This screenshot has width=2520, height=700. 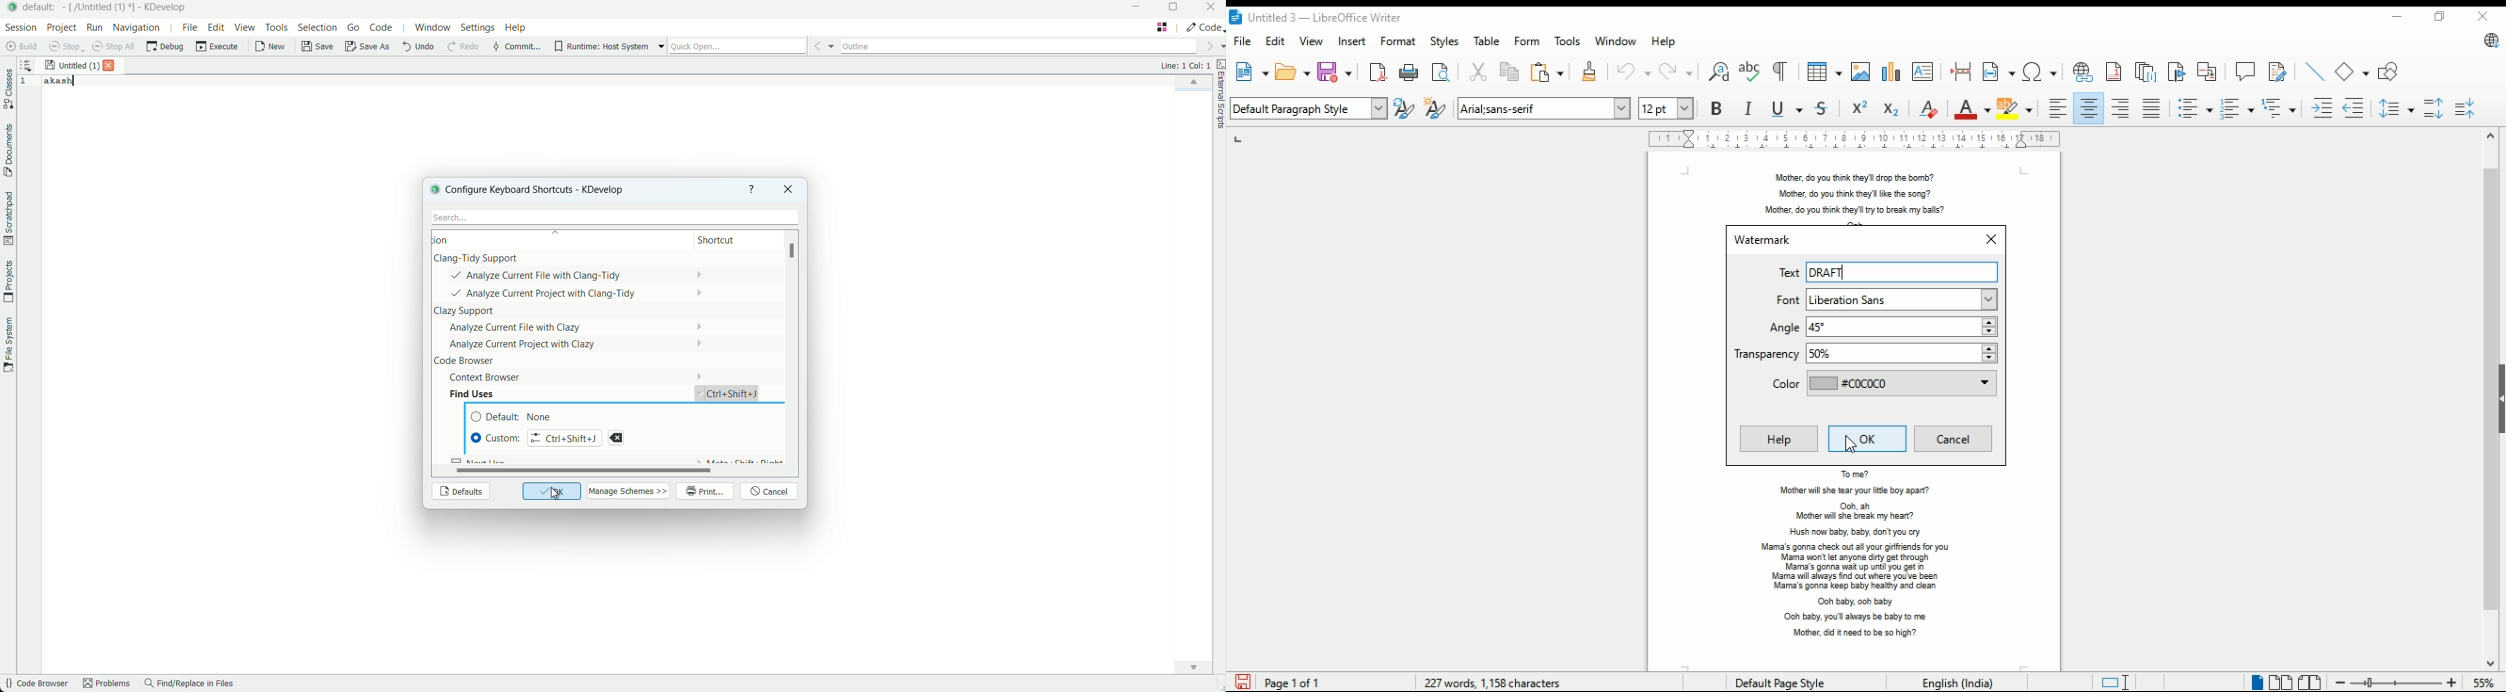 I want to click on align left, so click(x=2058, y=108).